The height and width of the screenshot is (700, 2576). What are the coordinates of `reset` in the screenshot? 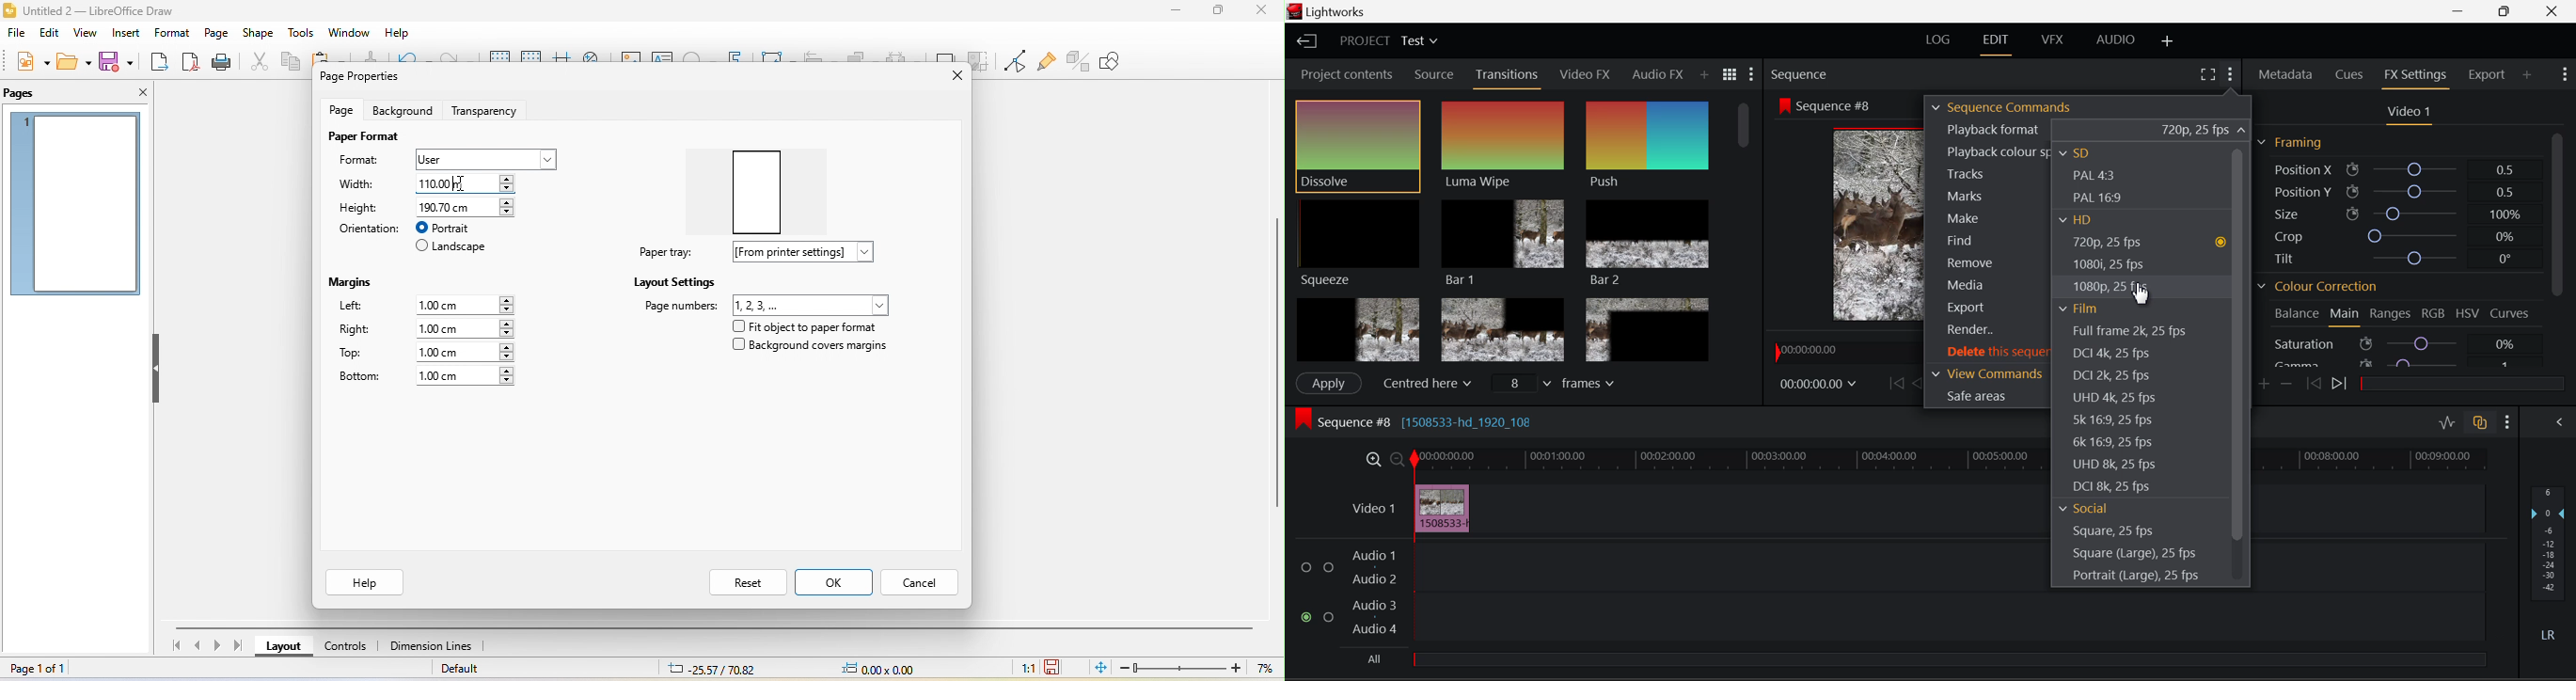 It's located at (746, 581).